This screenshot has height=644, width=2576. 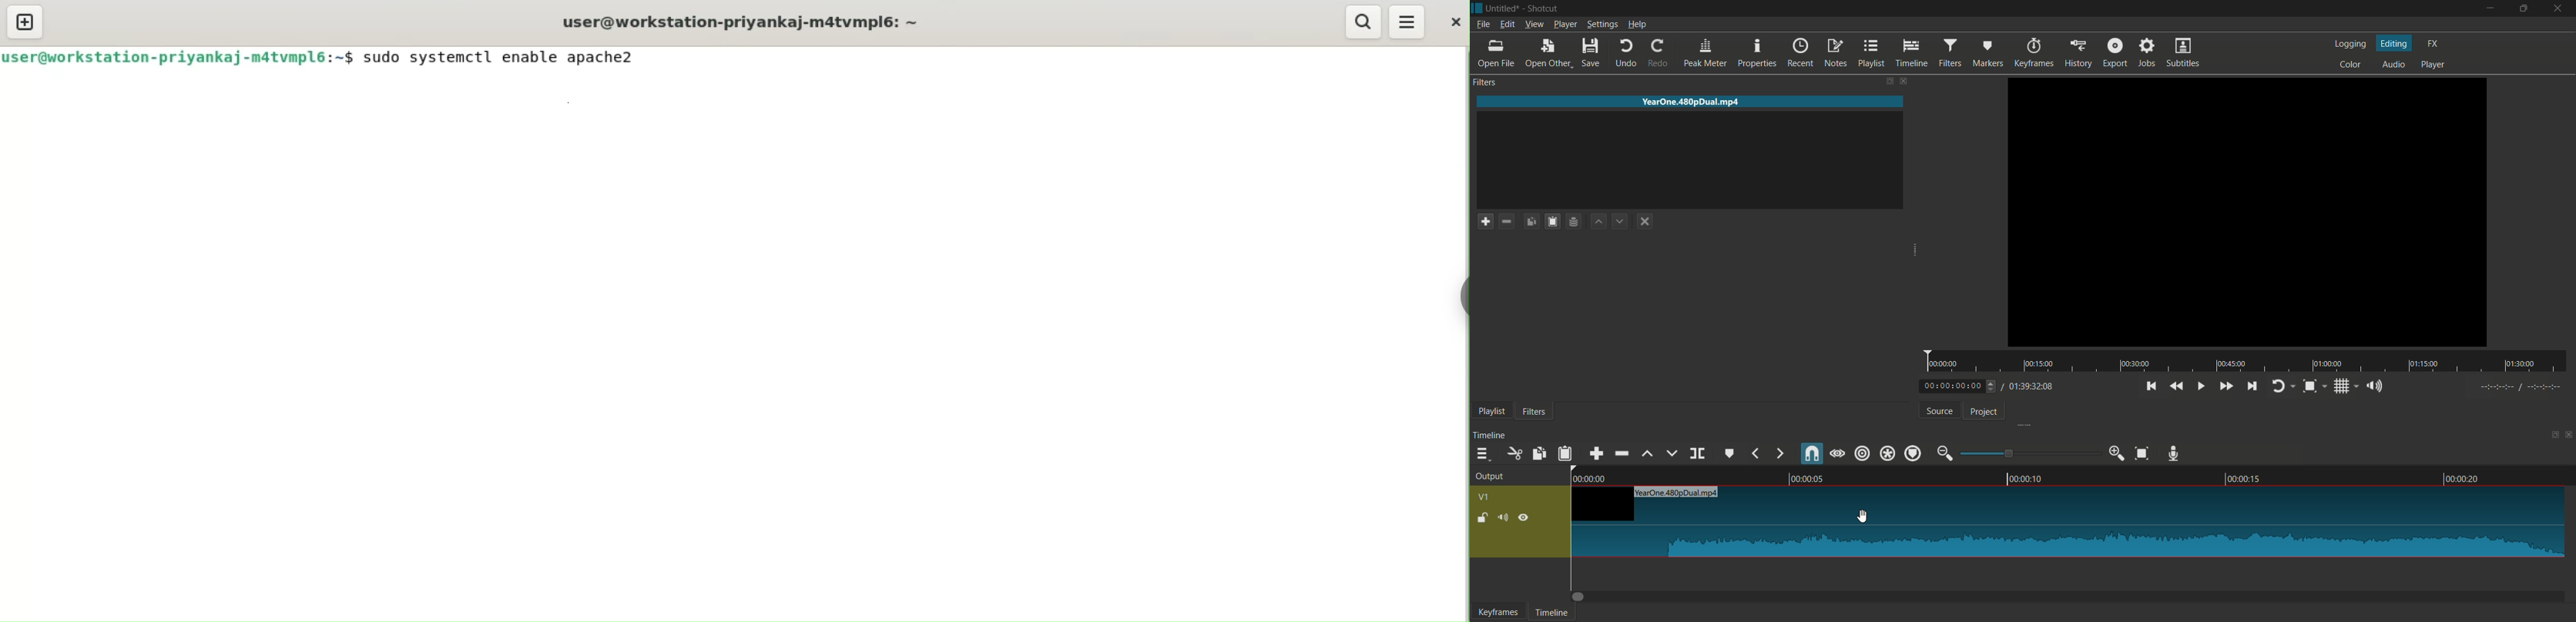 What do you see at coordinates (2225, 386) in the screenshot?
I see `quicky play forward` at bounding box center [2225, 386].